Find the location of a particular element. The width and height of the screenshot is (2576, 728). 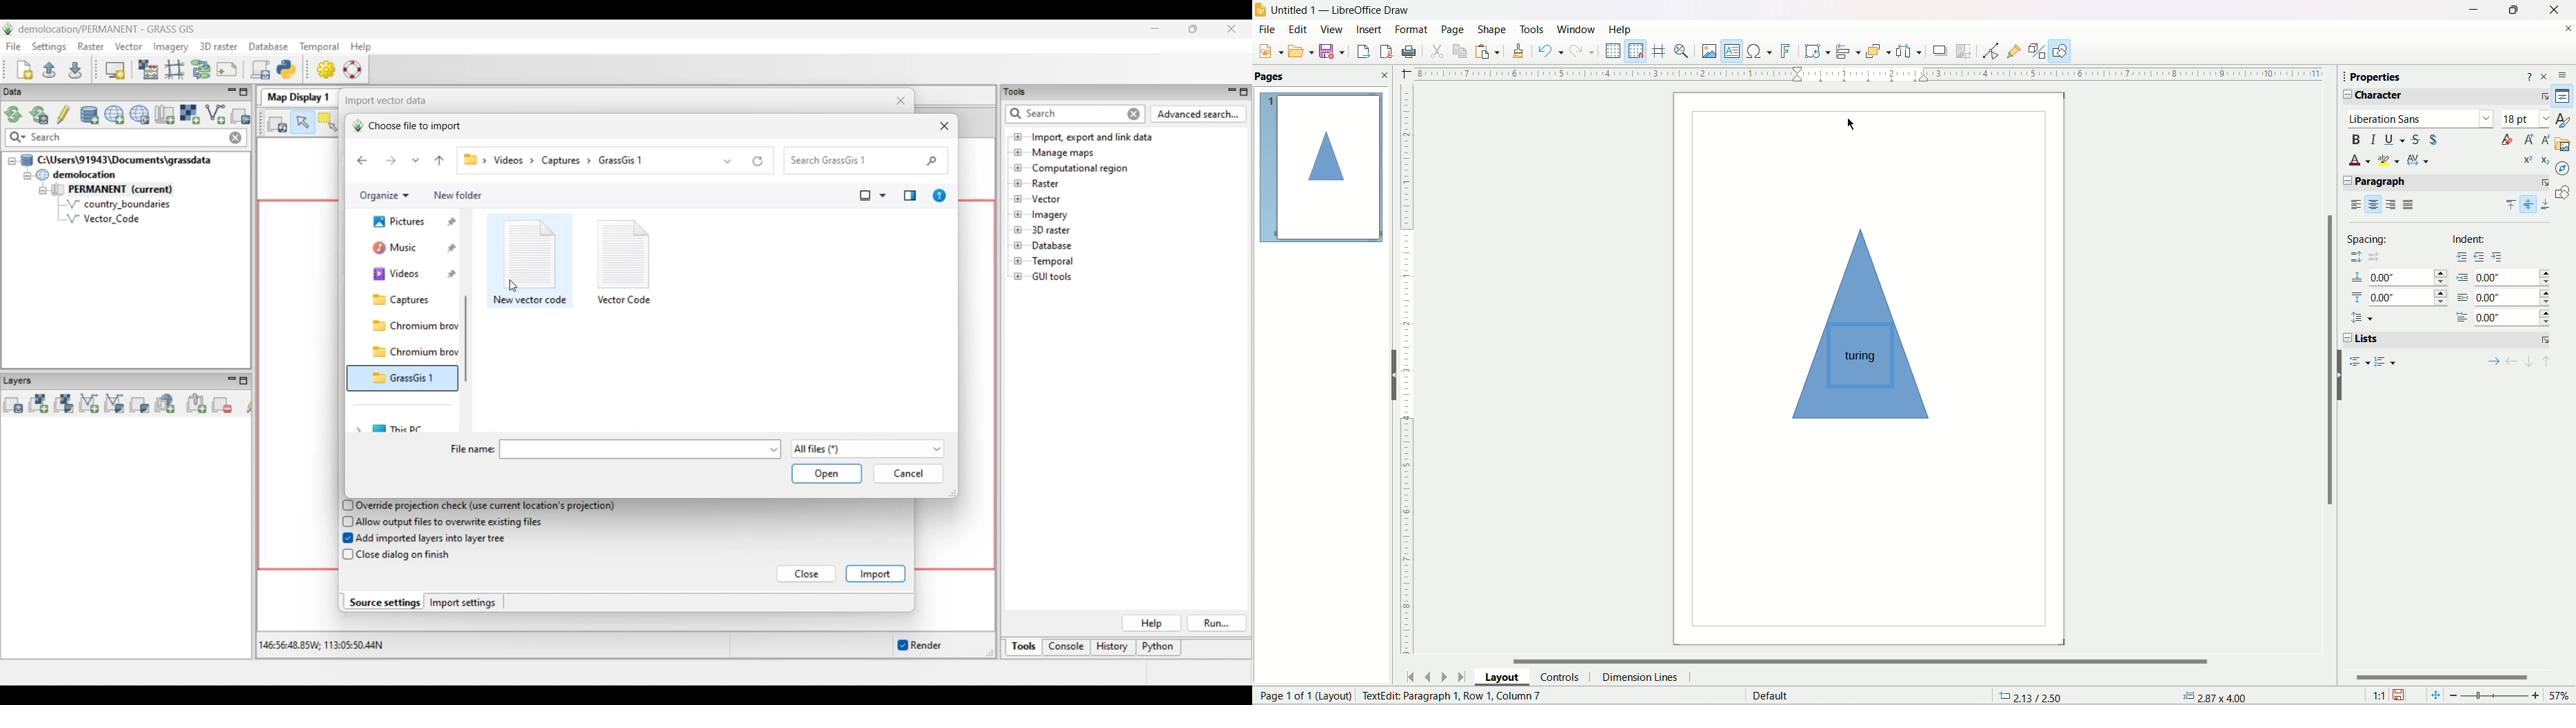

Maximize is located at coordinates (2512, 10).